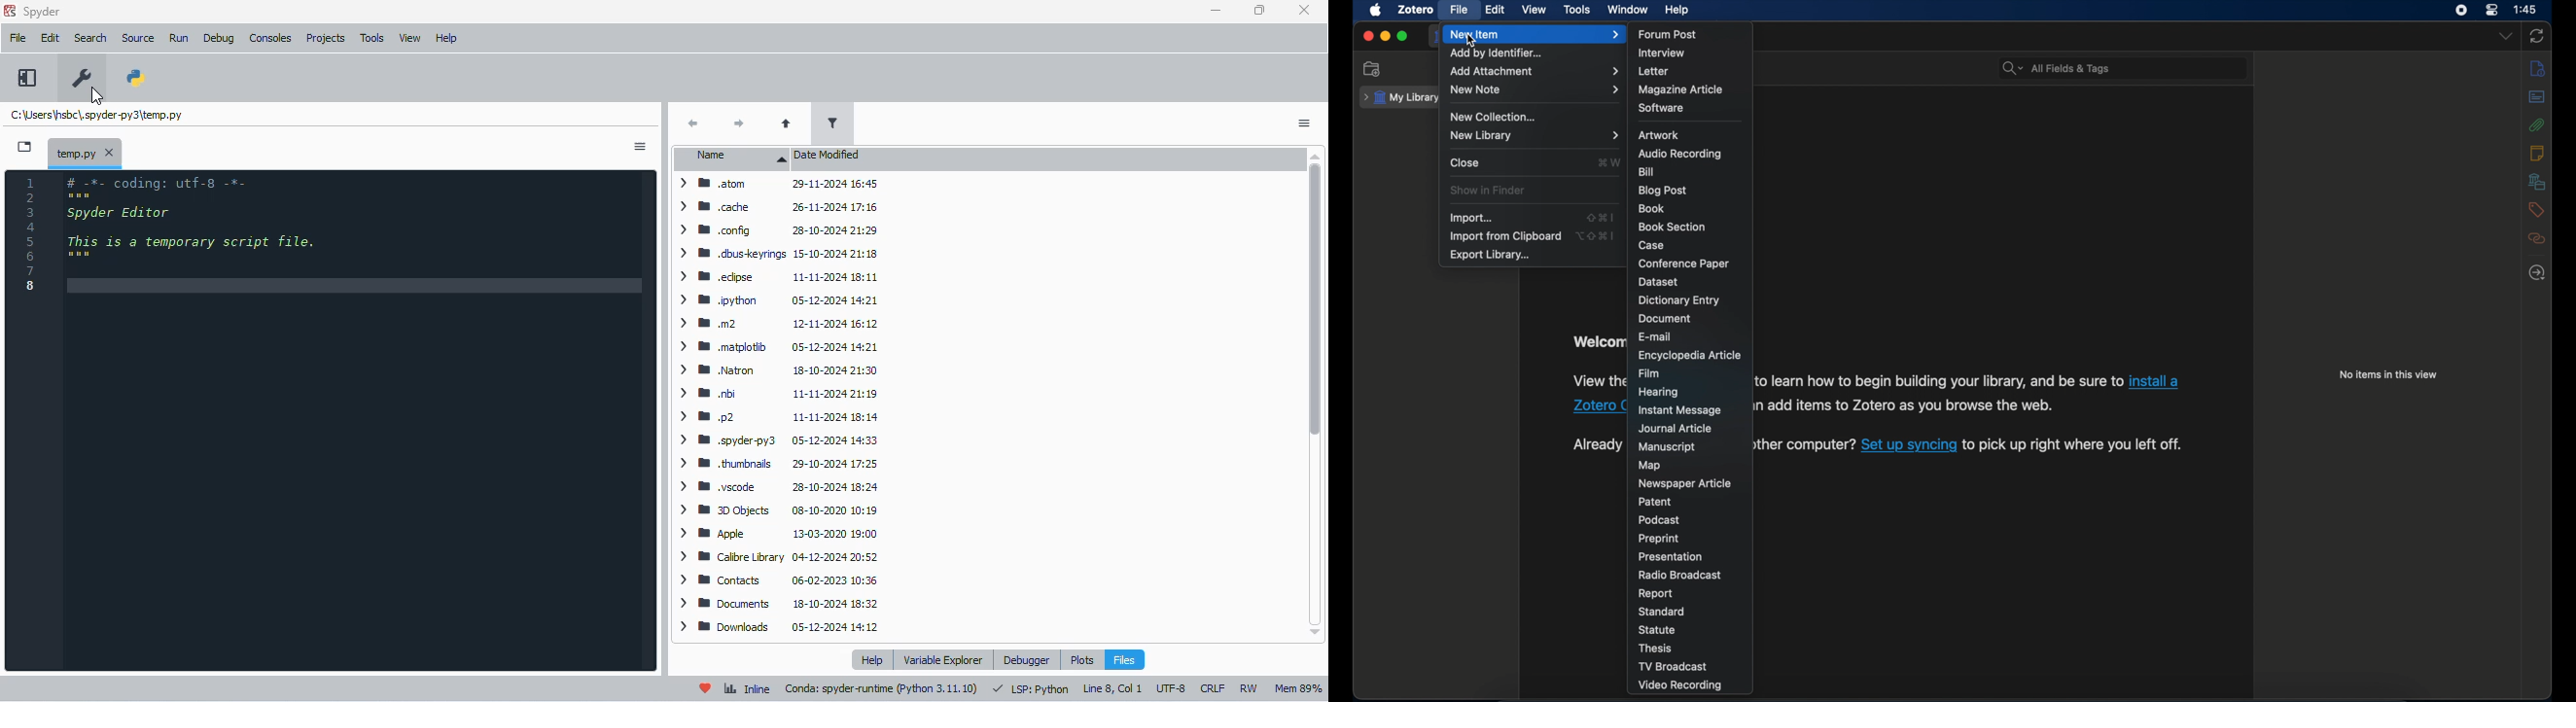 This screenshot has width=2576, height=728. What do you see at coordinates (731, 156) in the screenshot?
I see `name` at bounding box center [731, 156].